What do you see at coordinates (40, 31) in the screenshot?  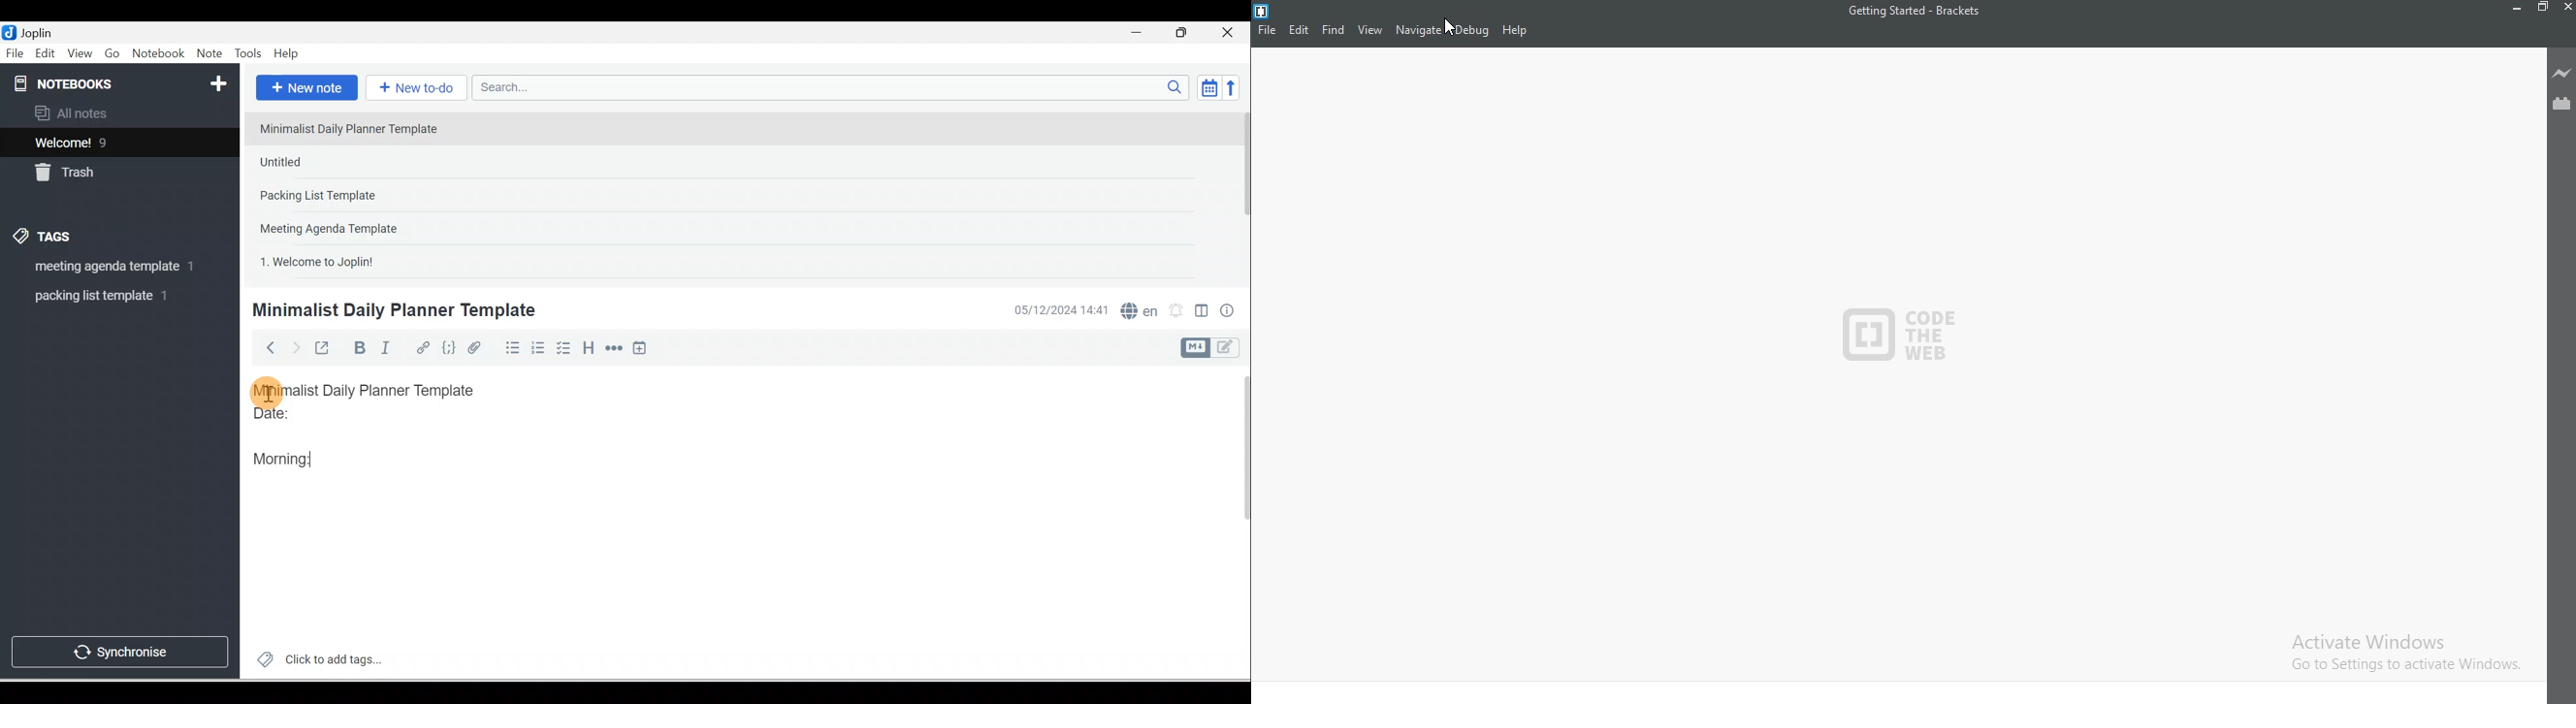 I see `Joplin` at bounding box center [40, 31].